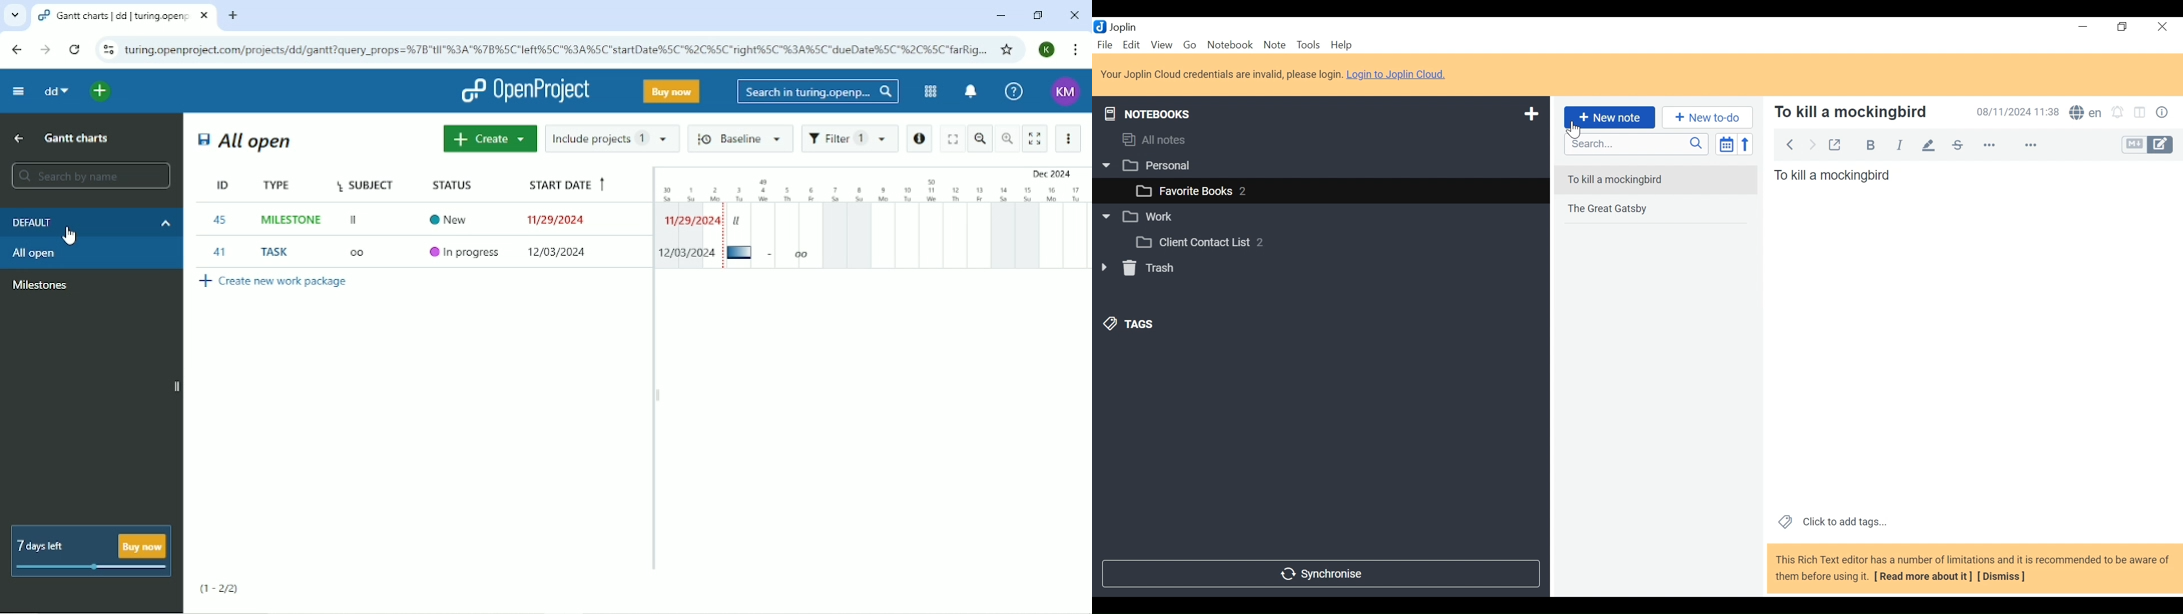 The width and height of the screenshot is (2184, 616). I want to click on more, so click(2015, 146).